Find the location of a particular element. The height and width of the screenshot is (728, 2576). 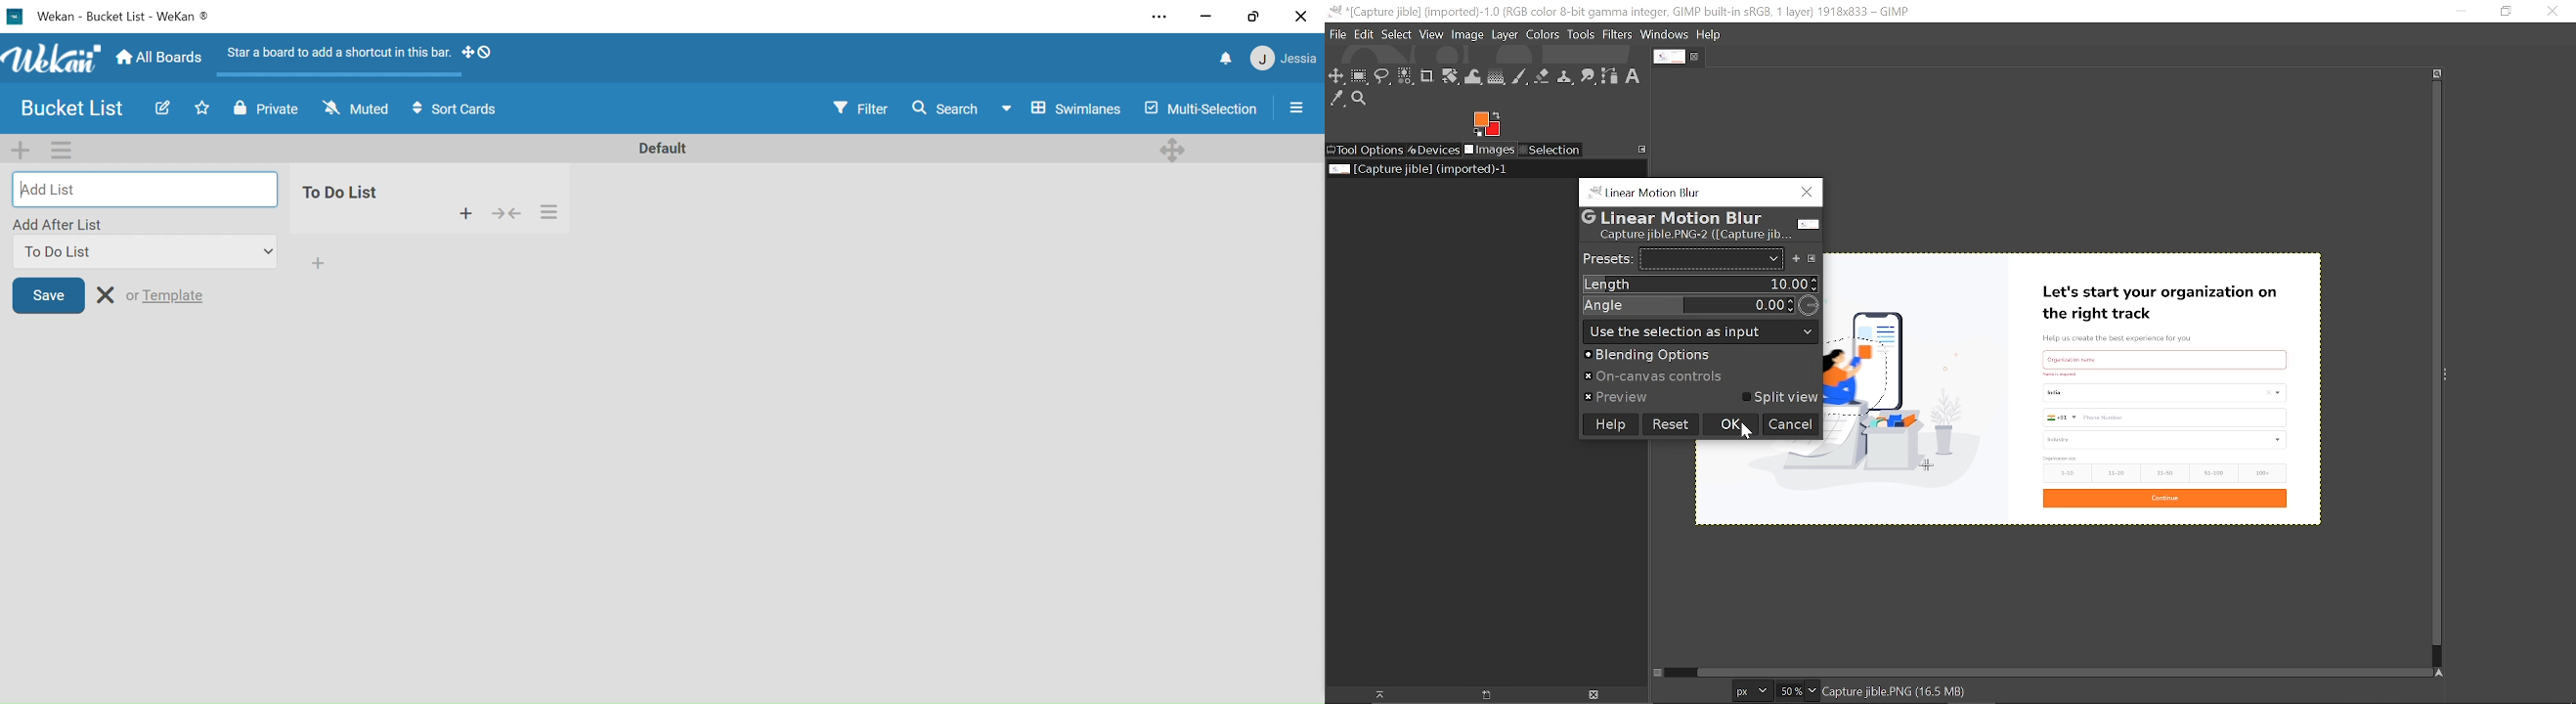

Current image is located at coordinates (2124, 387).